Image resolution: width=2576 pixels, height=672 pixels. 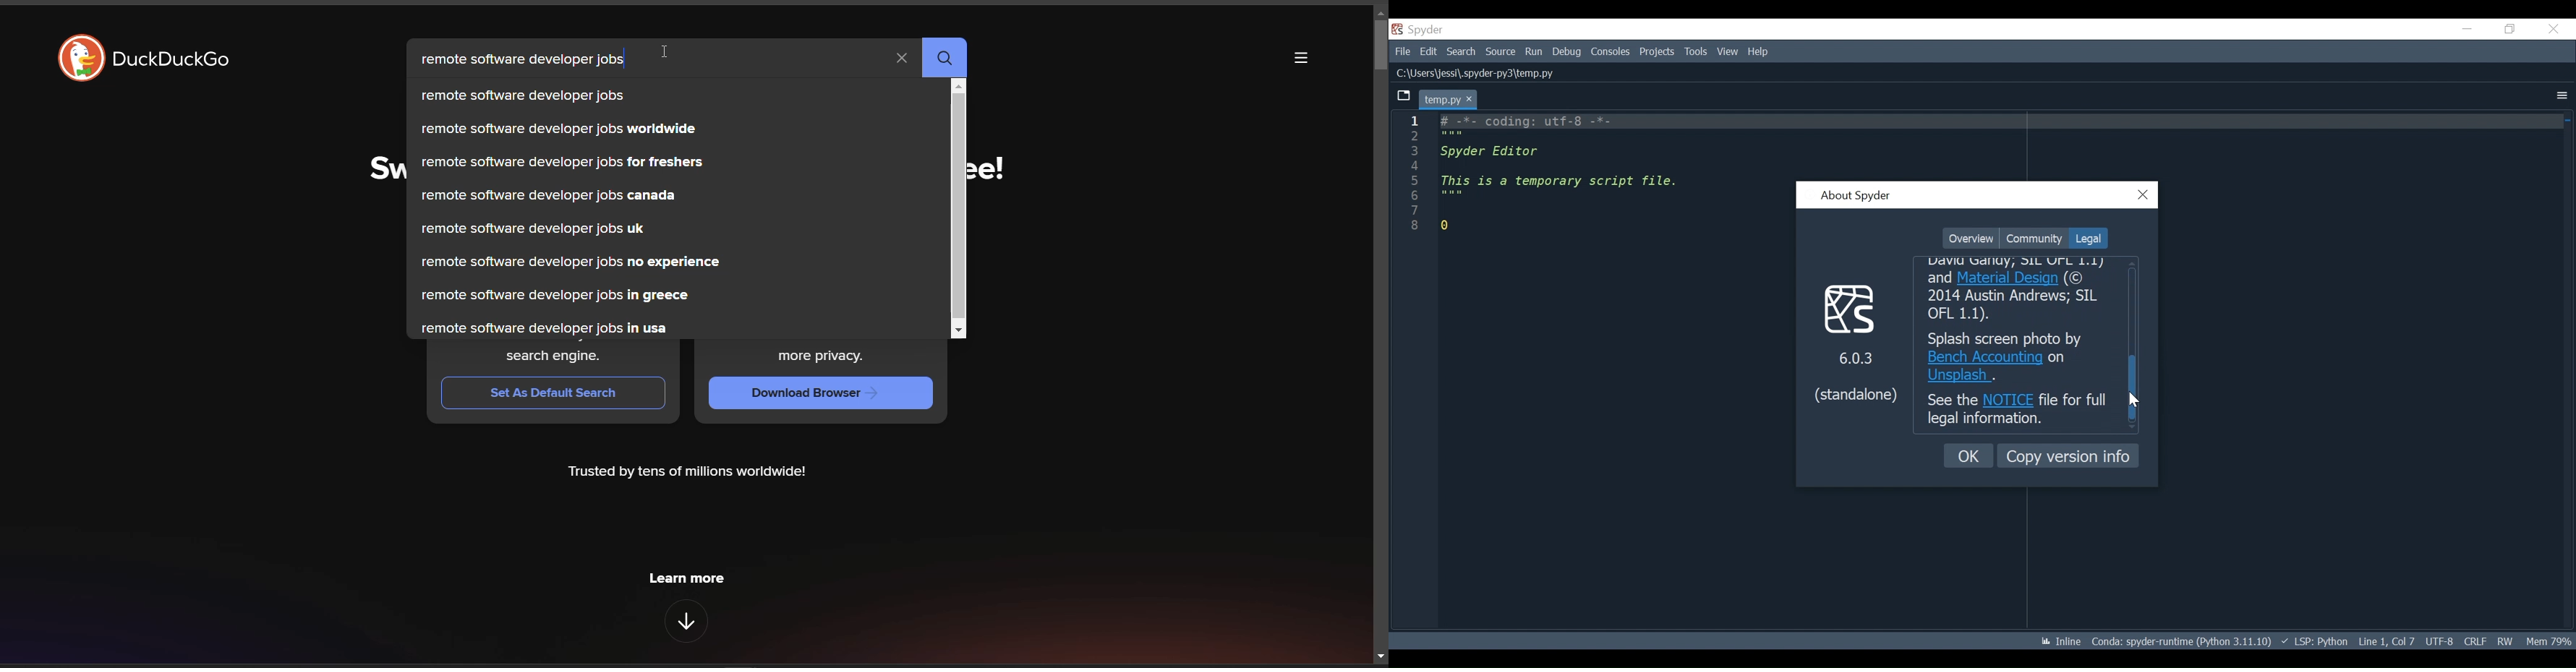 I want to click on Current tab, so click(x=1449, y=99).